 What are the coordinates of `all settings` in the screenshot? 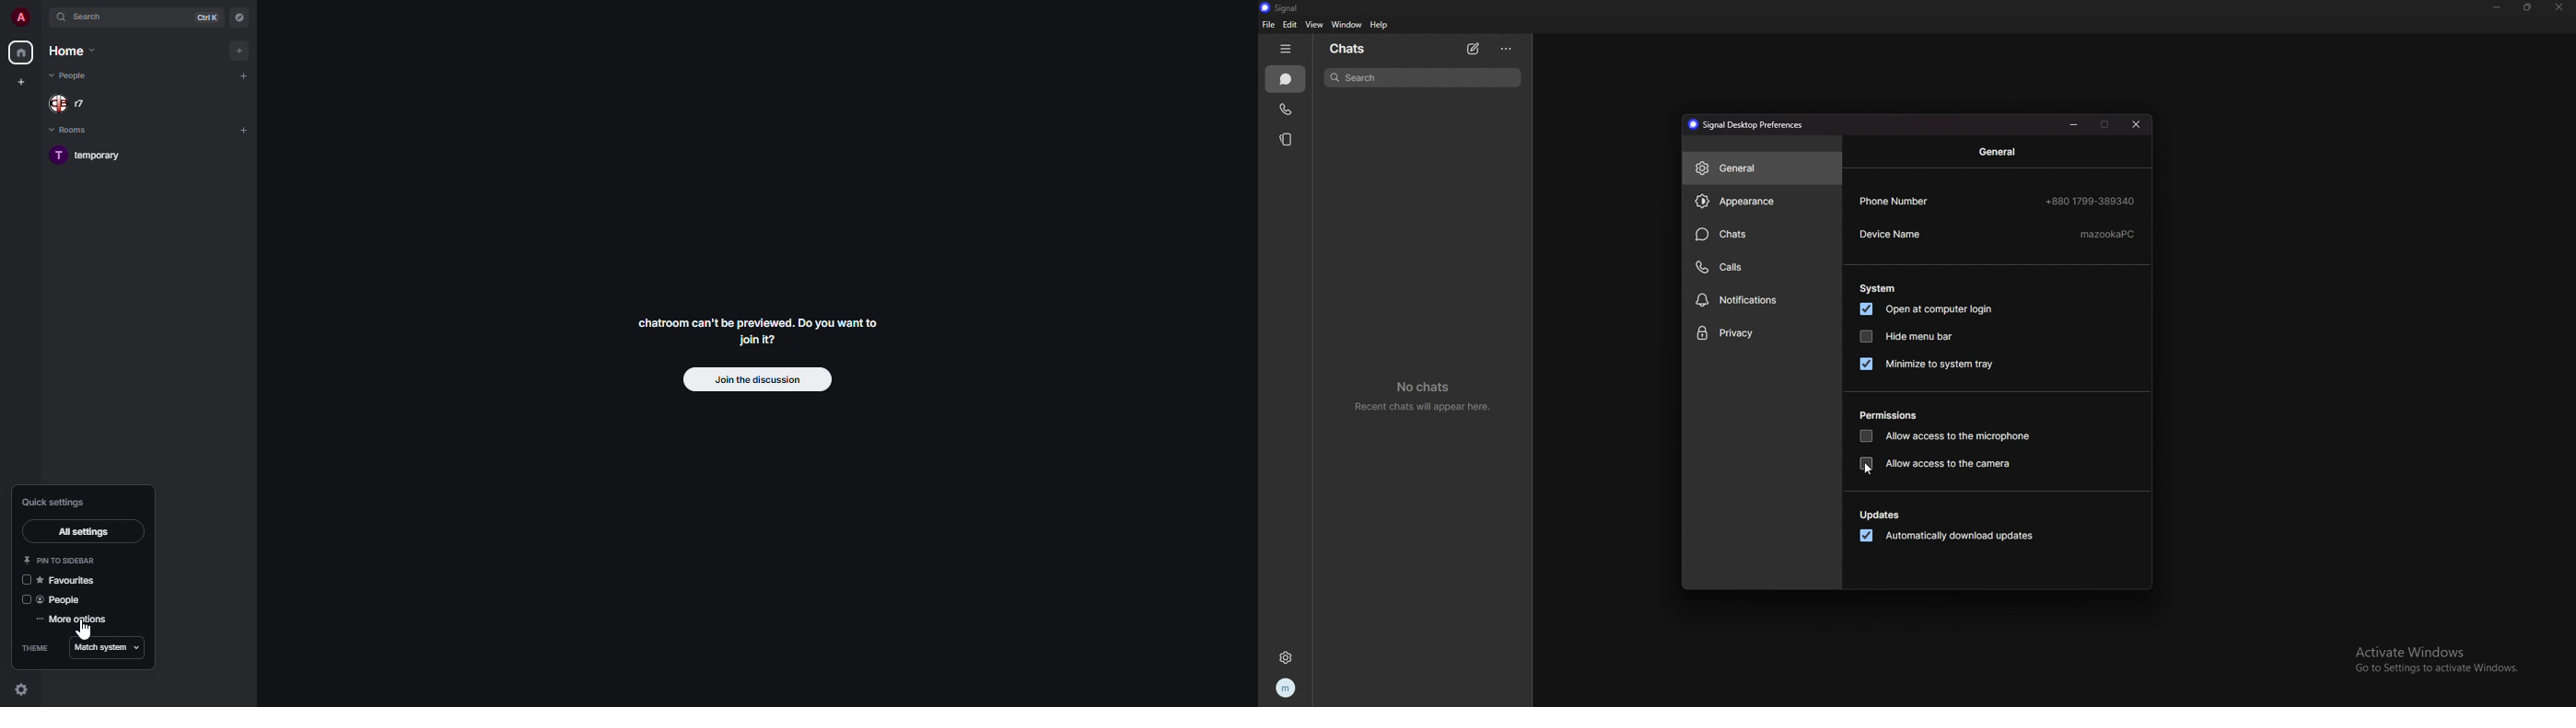 It's located at (86, 531).